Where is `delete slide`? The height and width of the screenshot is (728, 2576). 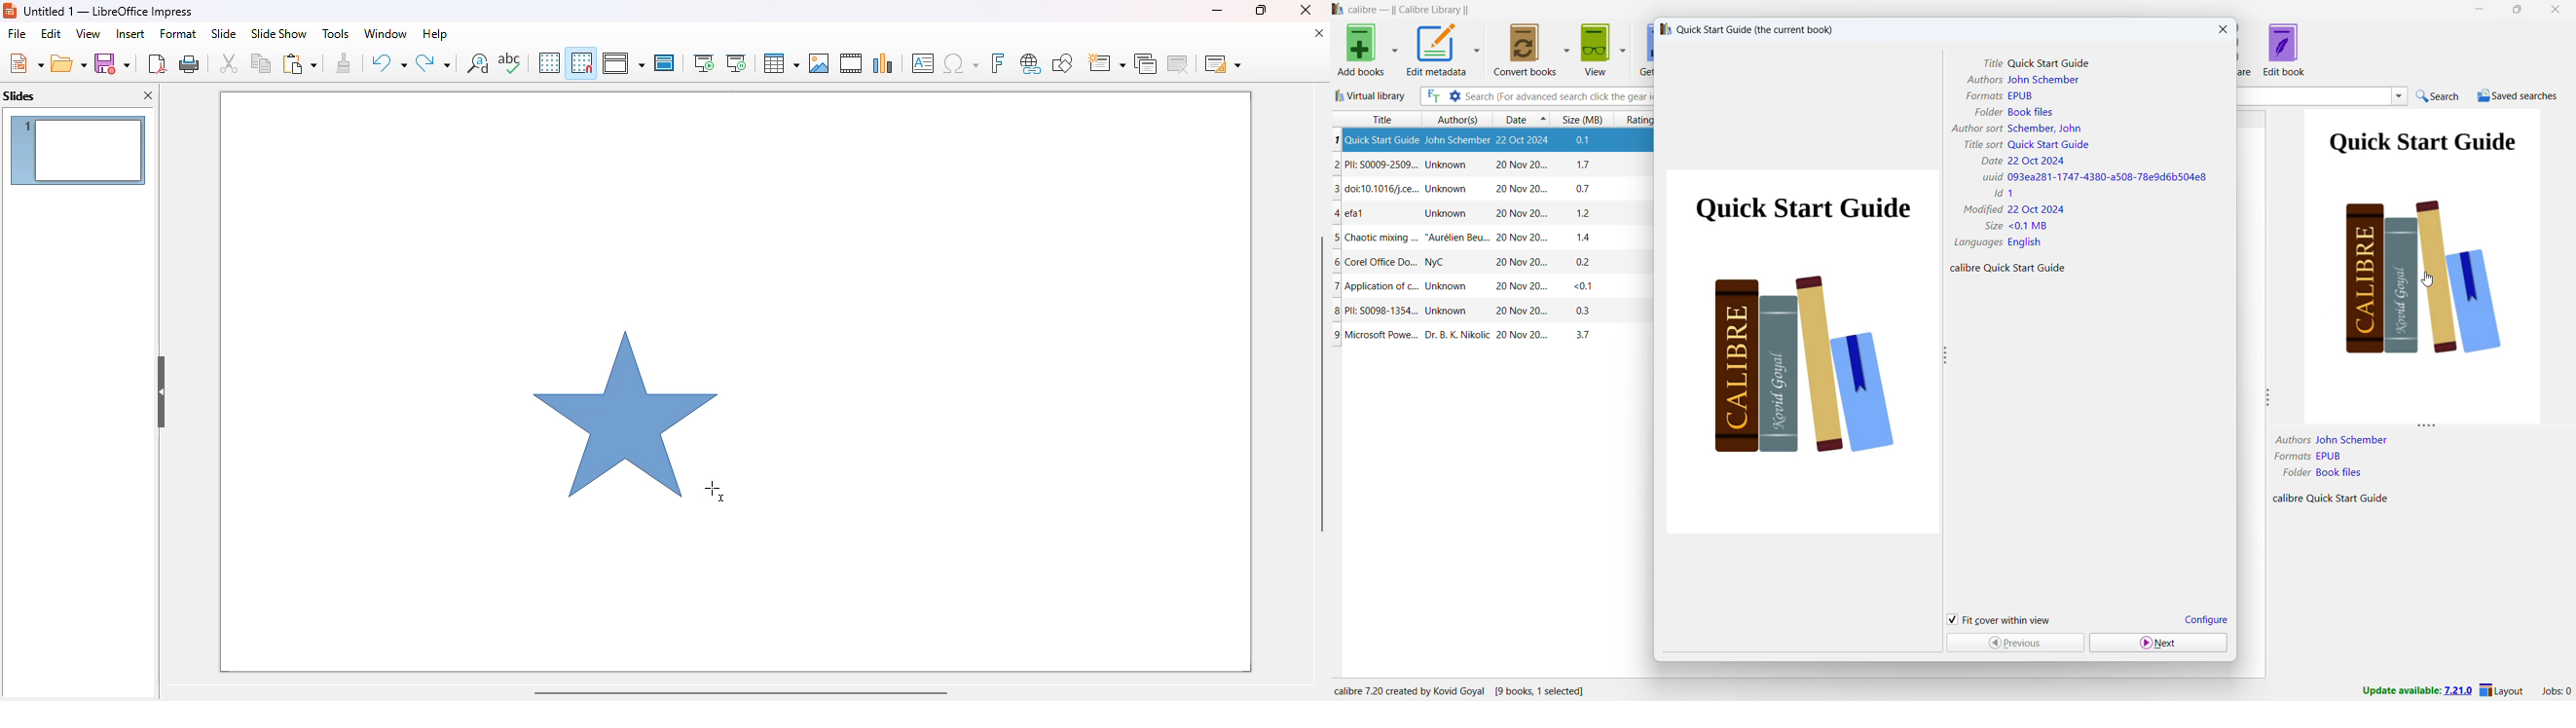 delete slide is located at coordinates (1181, 63).